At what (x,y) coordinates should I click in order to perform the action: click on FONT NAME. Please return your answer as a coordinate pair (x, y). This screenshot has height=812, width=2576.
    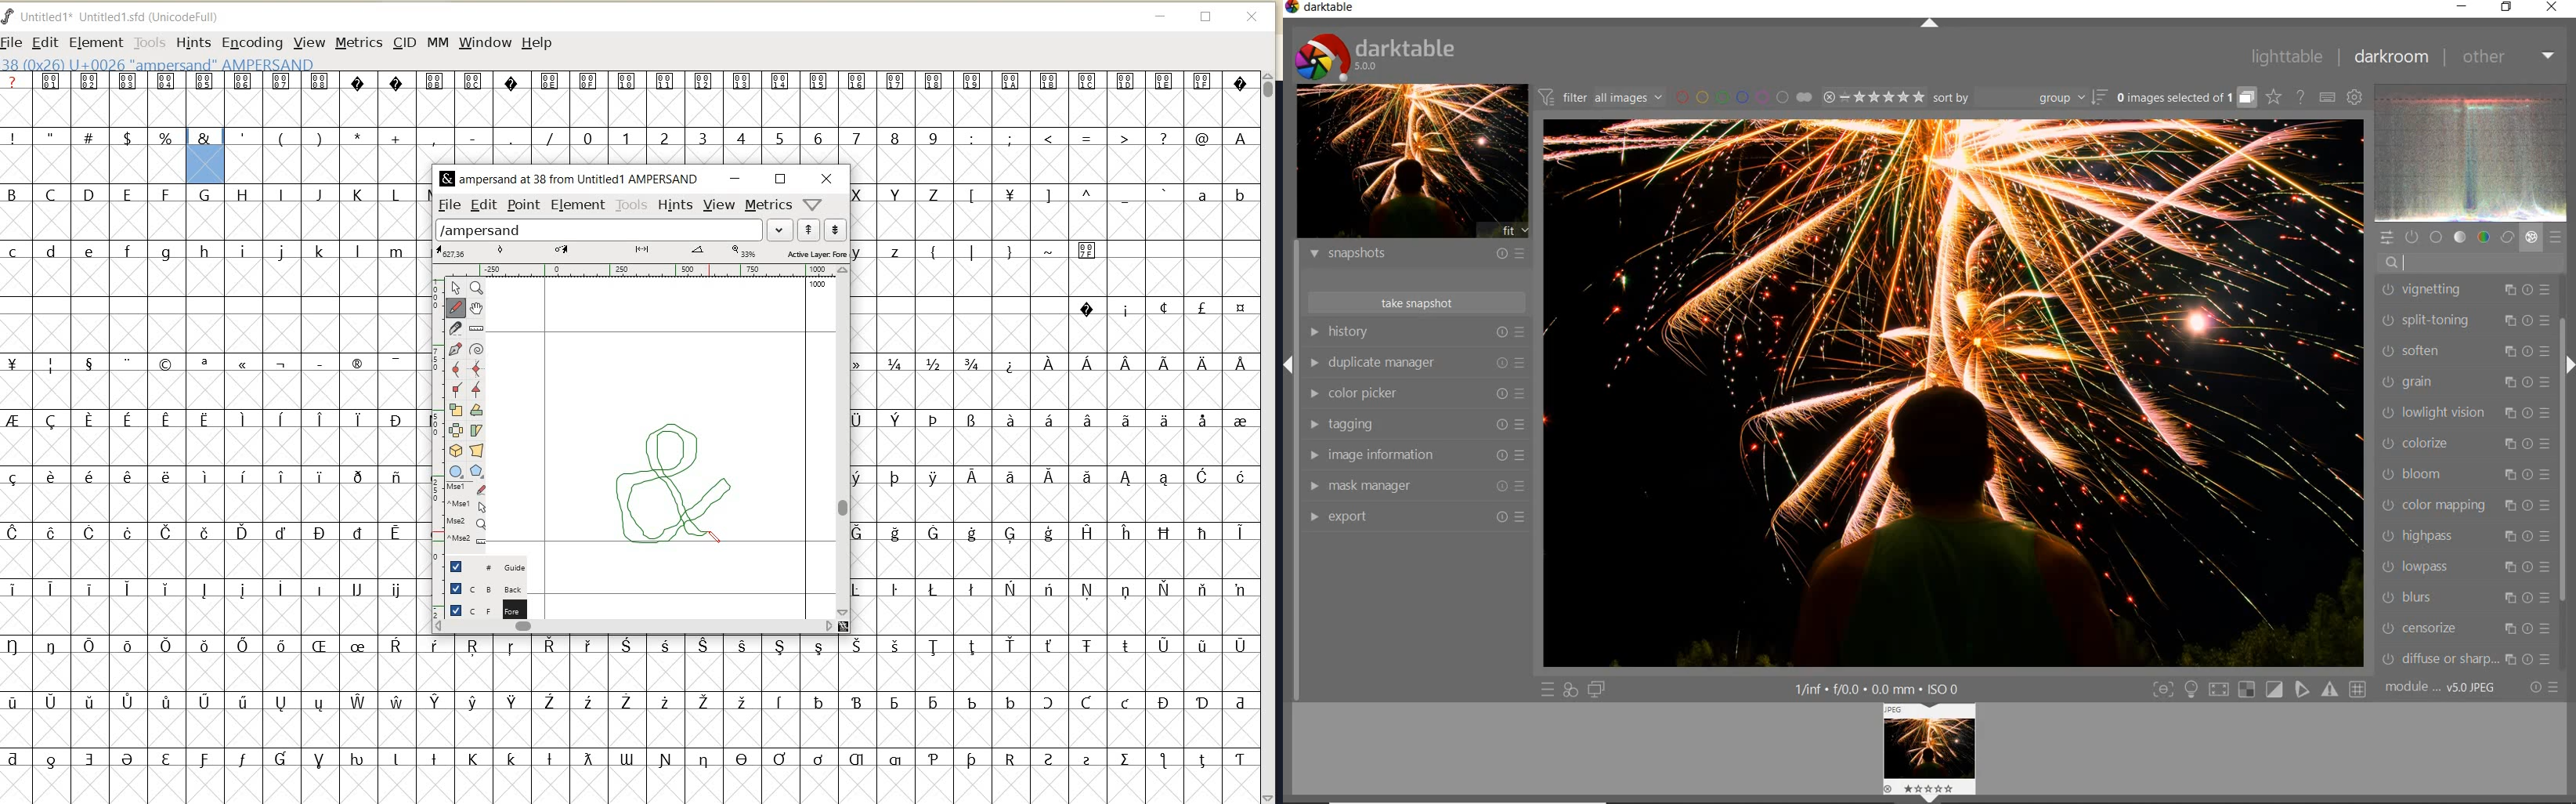
    Looking at the image, I should click on (118, 16).